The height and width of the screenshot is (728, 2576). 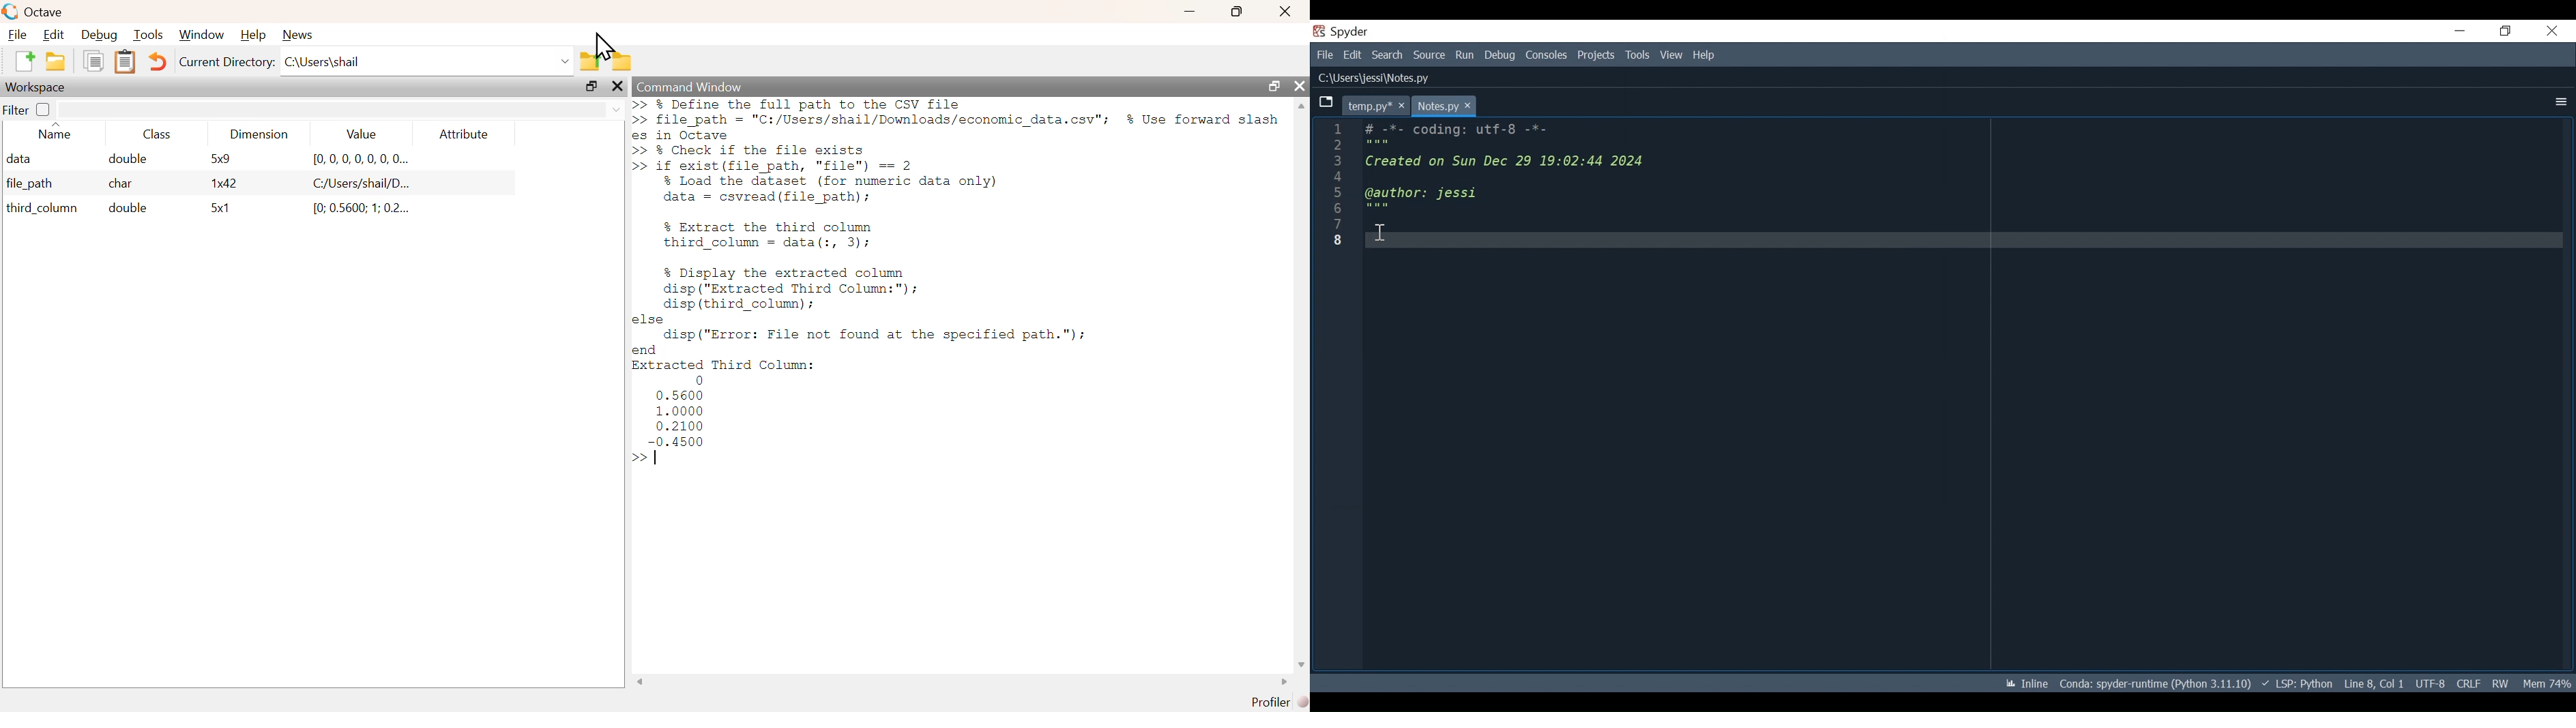 I want to click on More Options, so click(x=2558, y=102).